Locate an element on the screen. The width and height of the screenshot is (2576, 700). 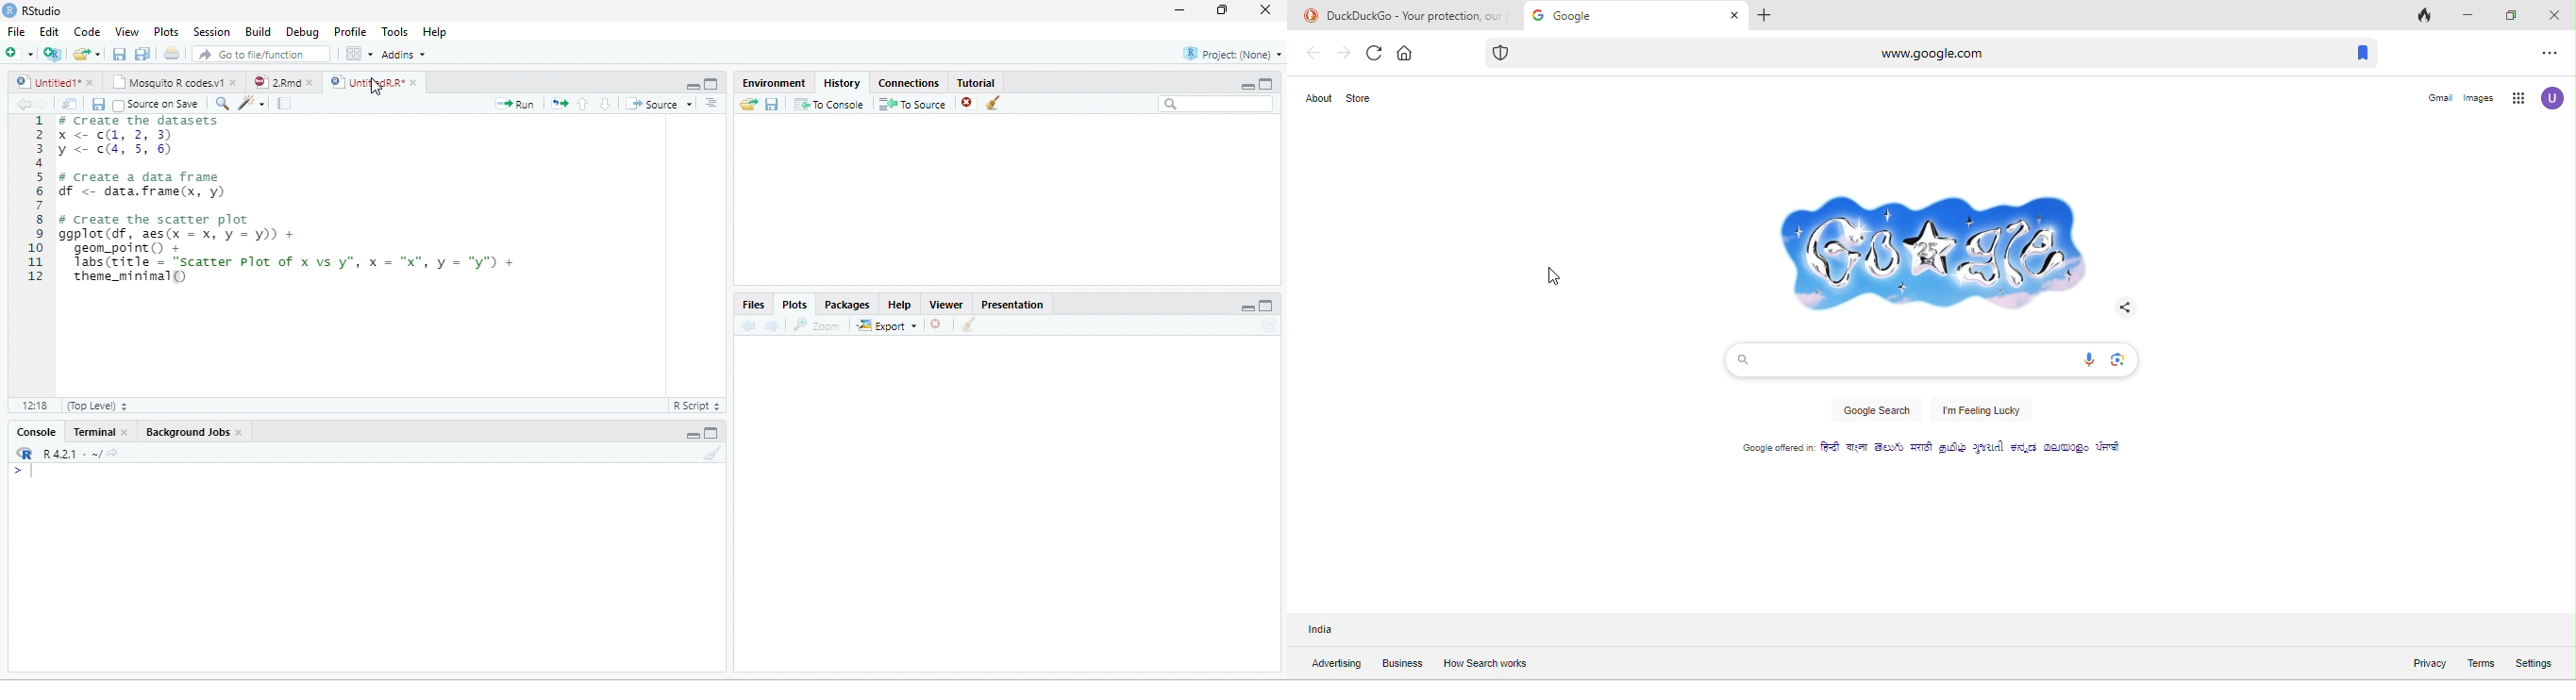
Save history into a file is located at coordinates (772, 105).